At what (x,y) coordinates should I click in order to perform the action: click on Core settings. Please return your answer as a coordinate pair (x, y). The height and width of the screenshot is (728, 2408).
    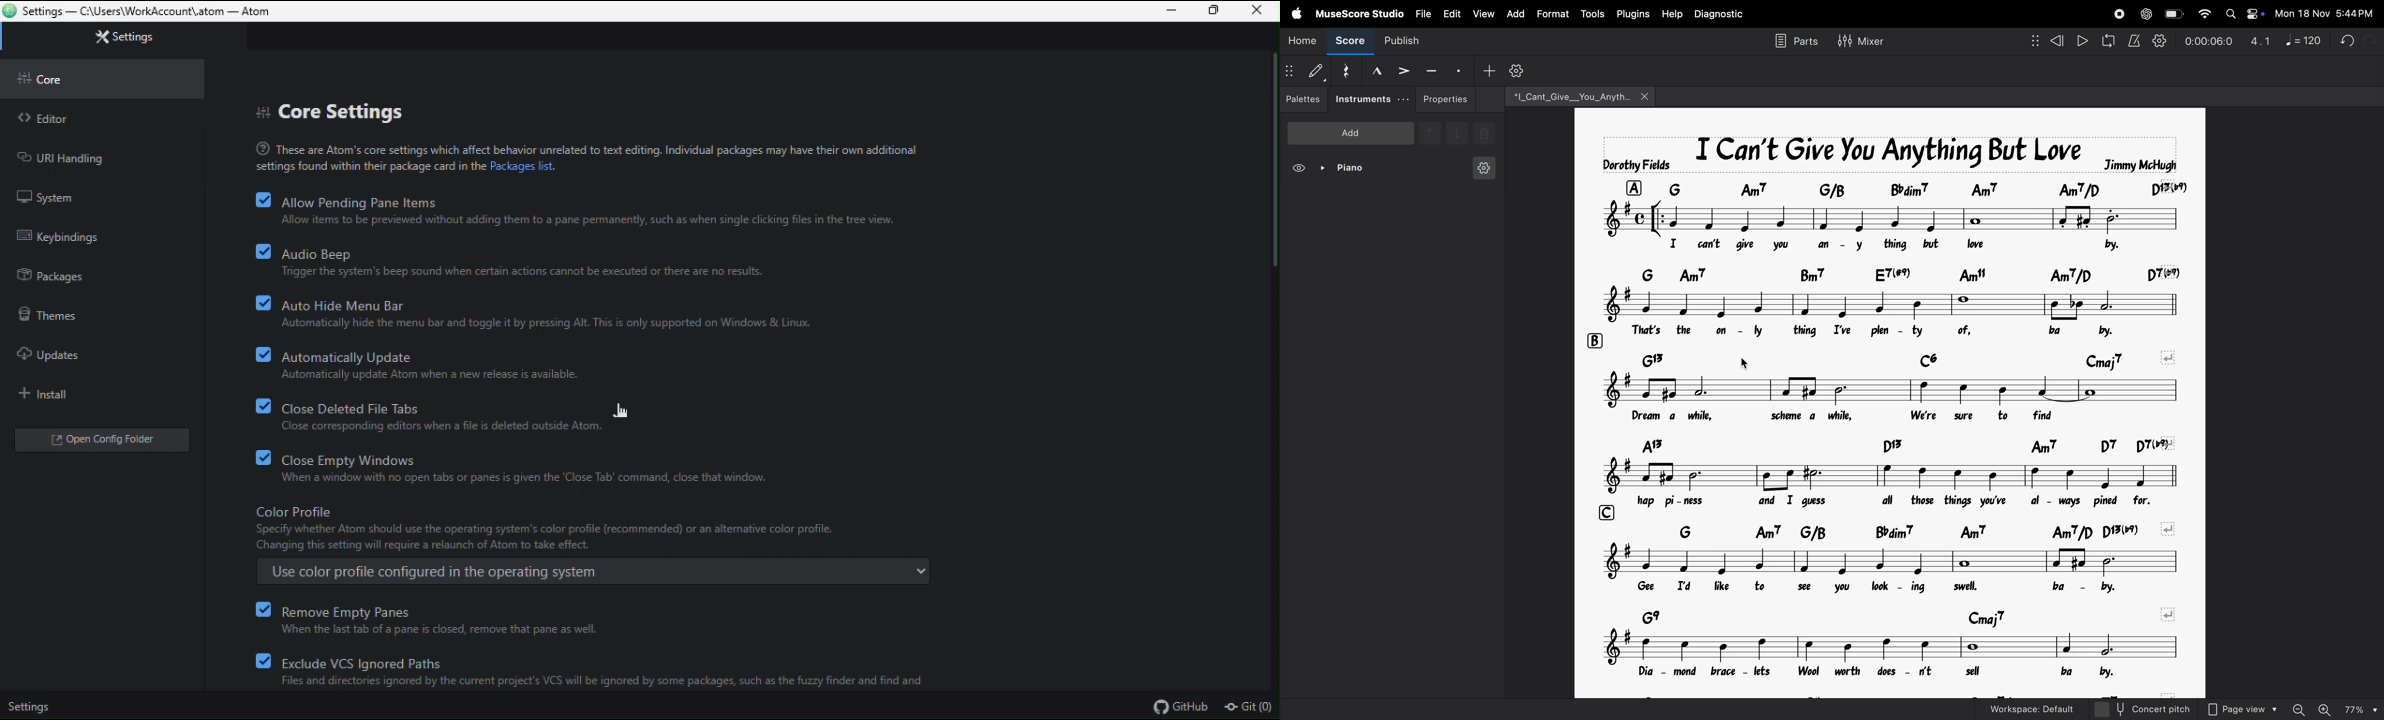
    Looking at the image, I should click on (327, 112).